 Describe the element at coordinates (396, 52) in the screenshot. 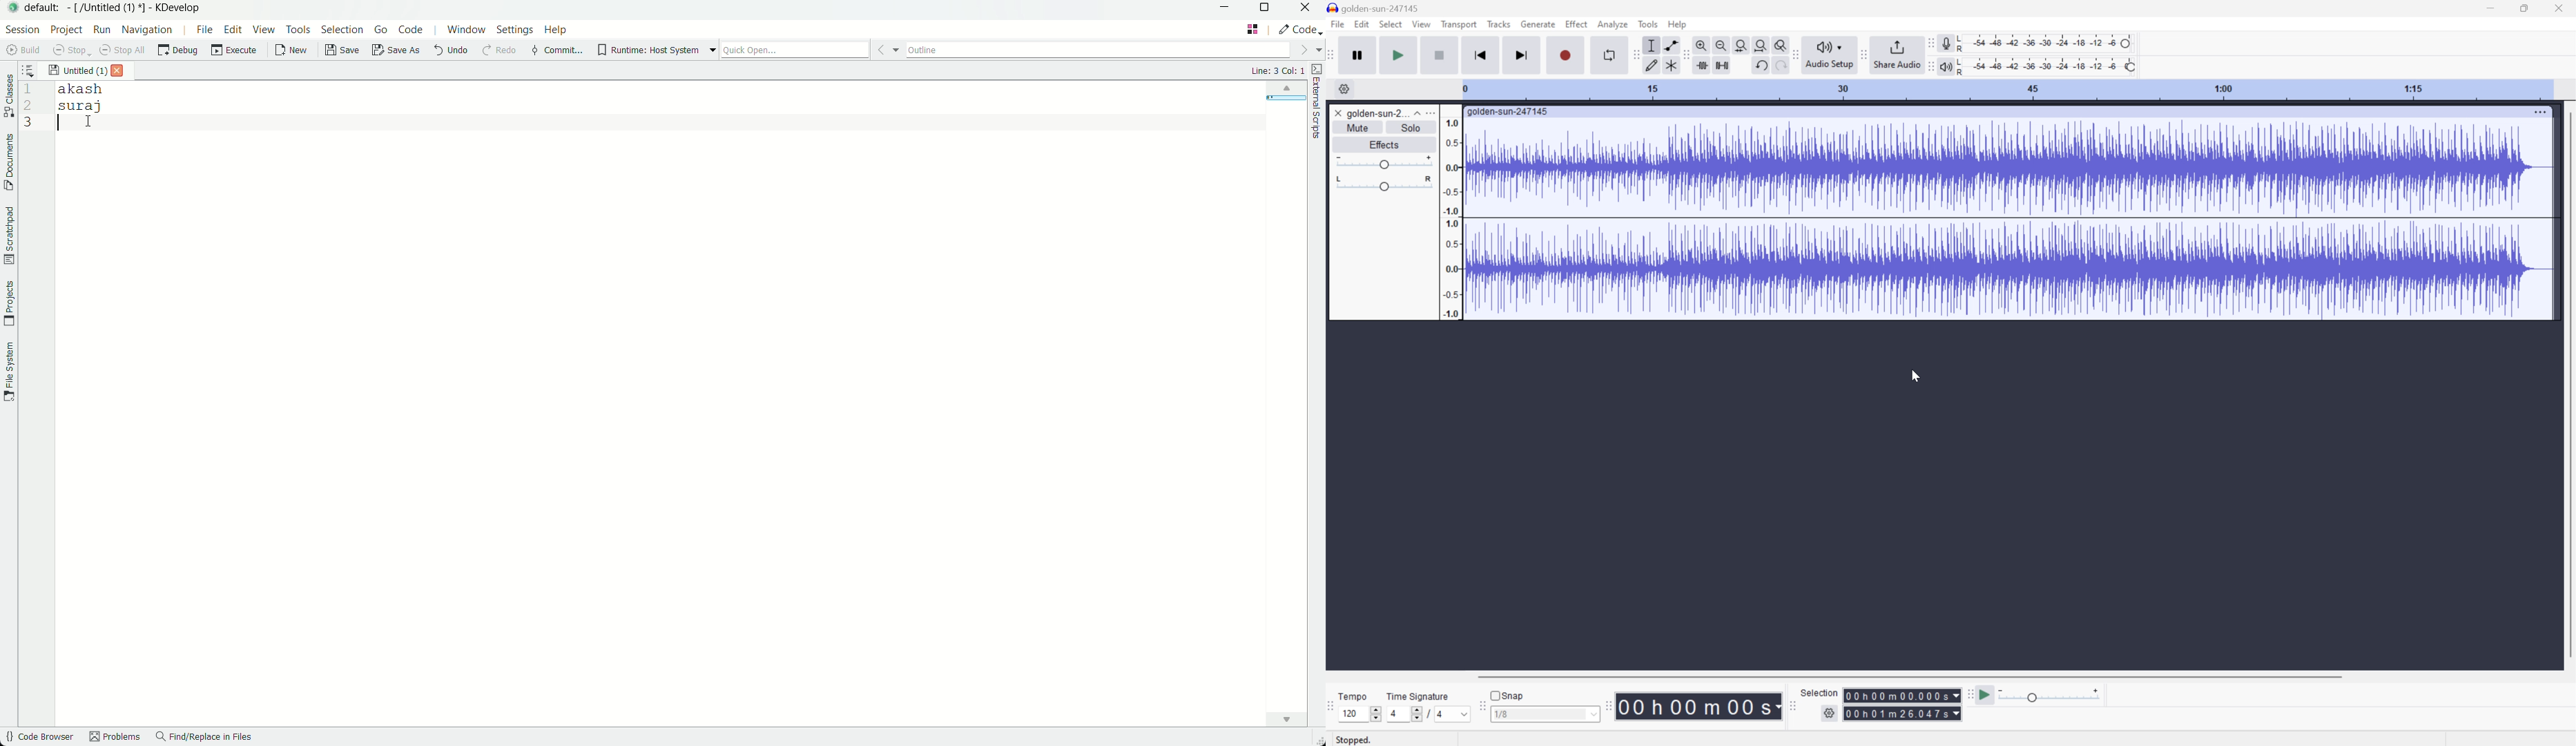

I see `save as` at that location.